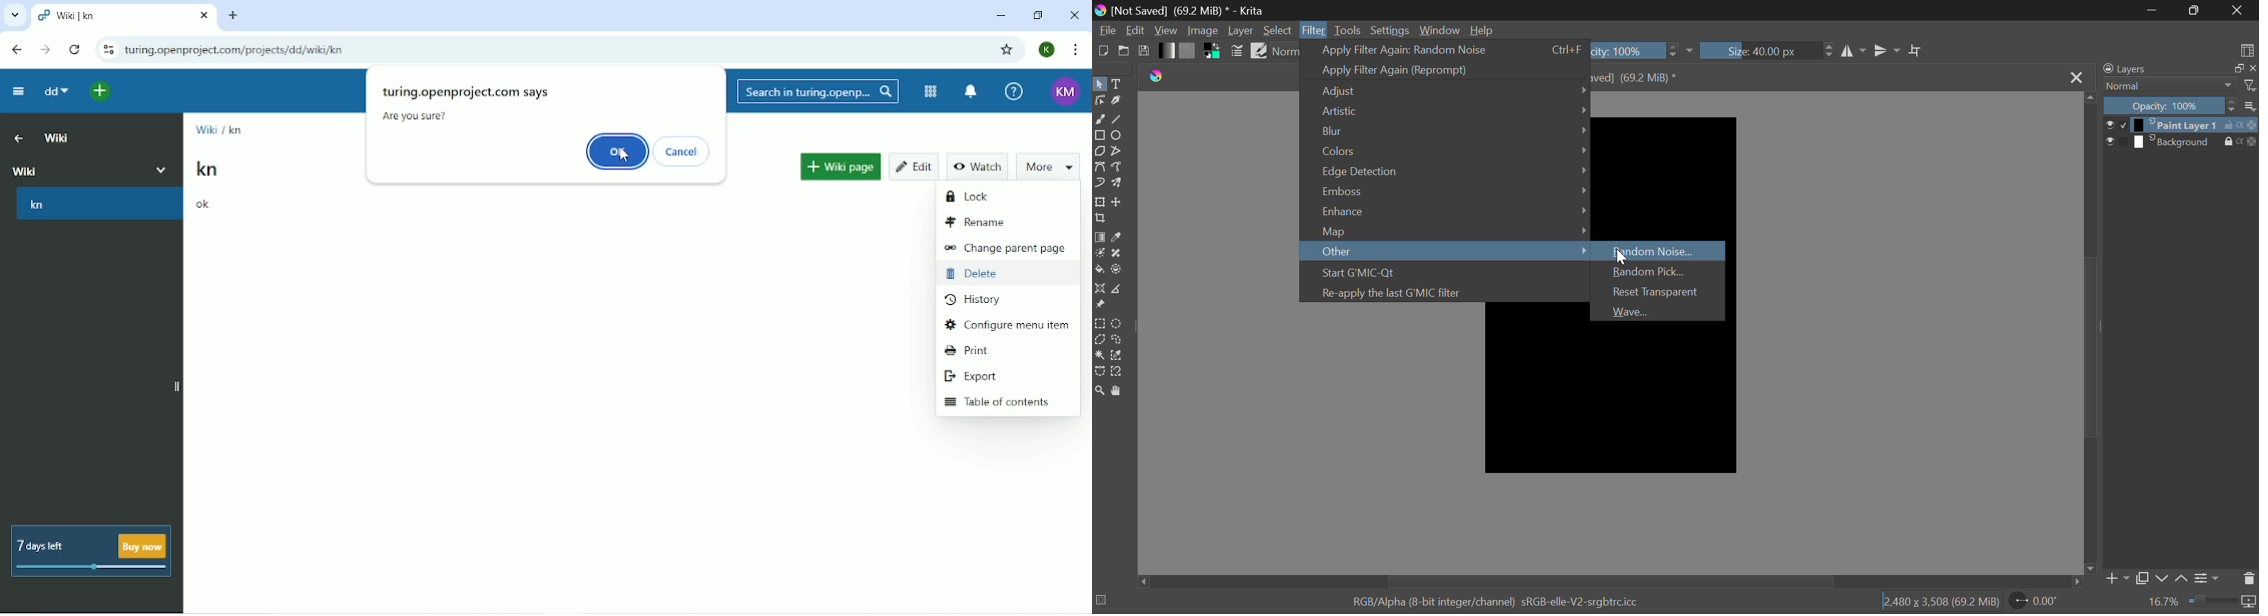 The width and height of the screenshot is (2268, 616). I want to click on Pan, so click(1120, 391).